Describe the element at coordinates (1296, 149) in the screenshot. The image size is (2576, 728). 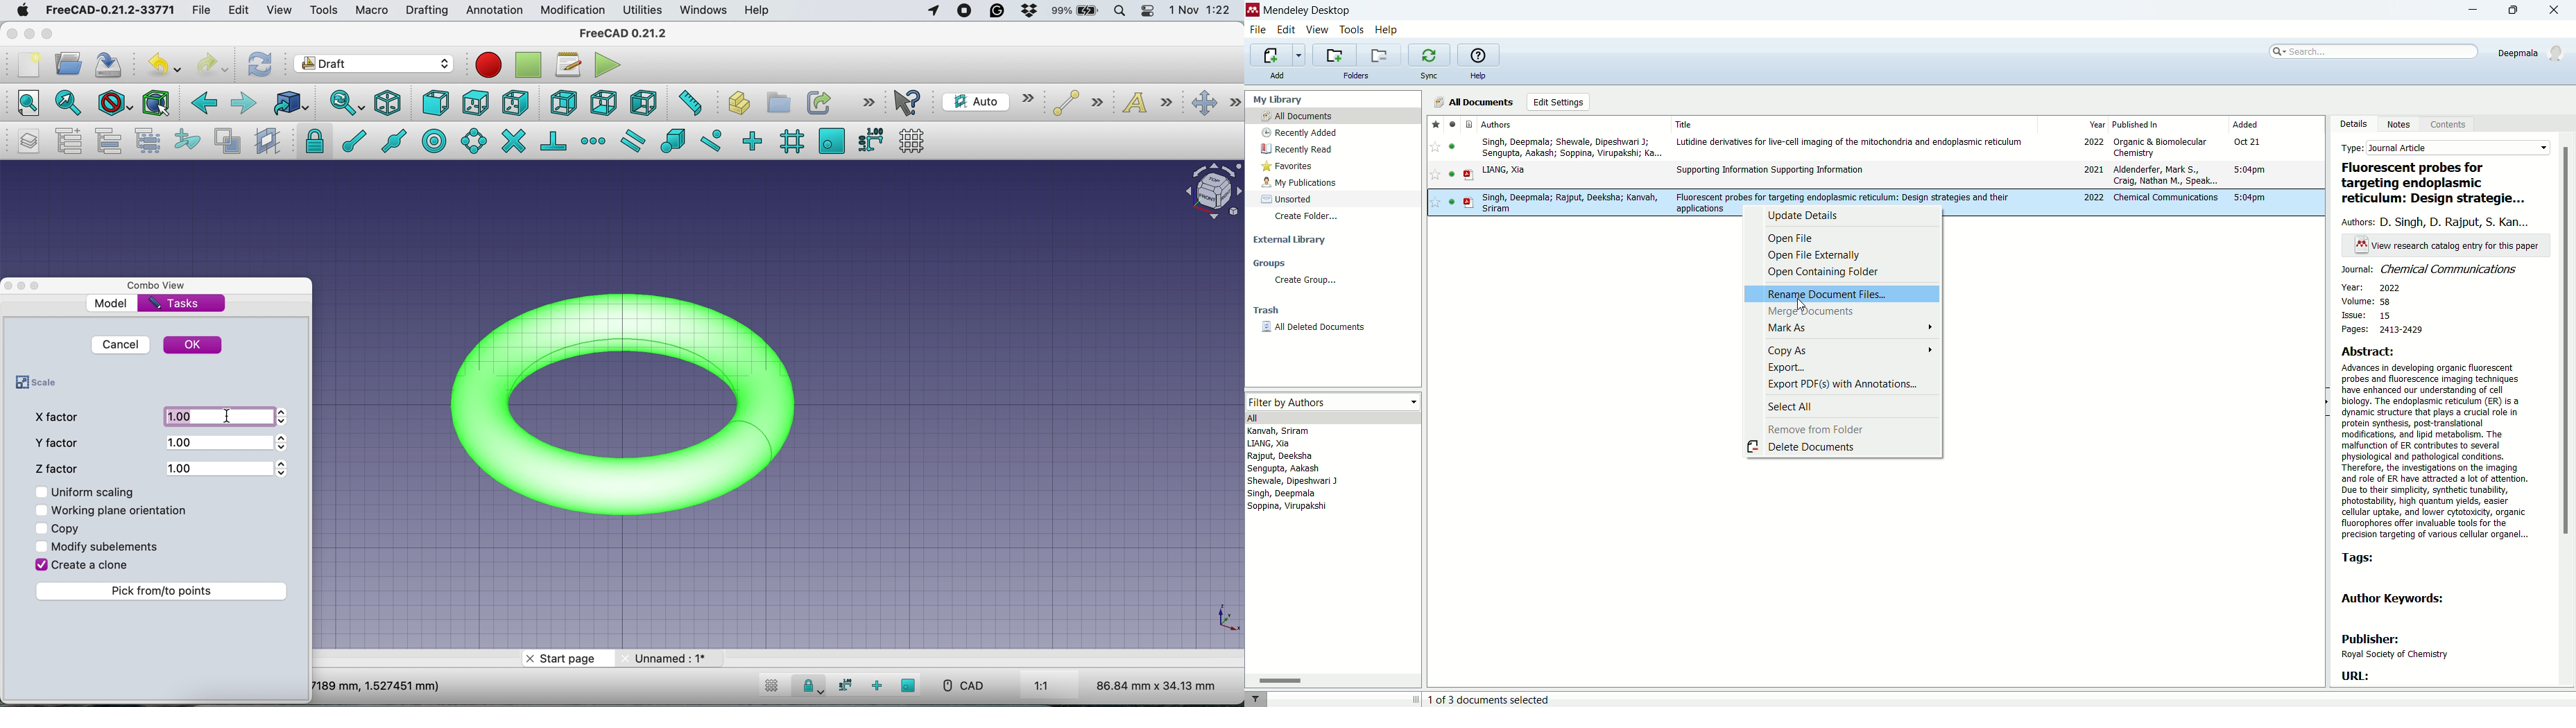
I see `recently read` at that location.